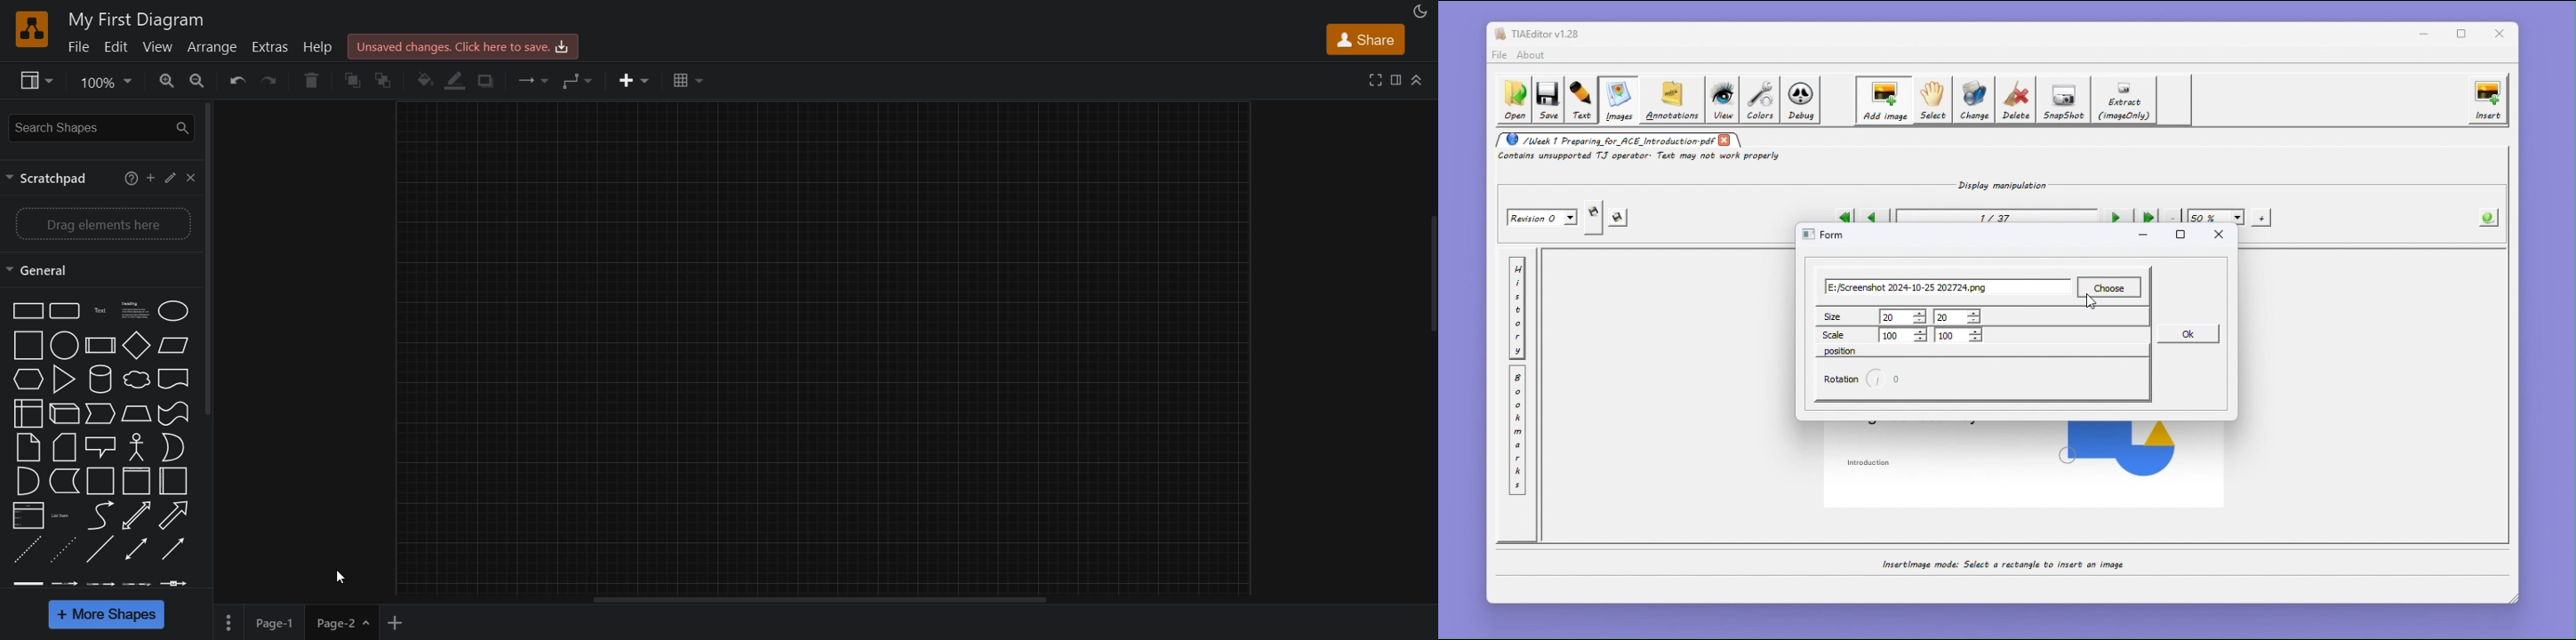 The height and width of the screenshot is (644, 2576). What do you see at coordinates (338, 577) in the screenshot?
I see `cursor` at bounding box center [338, 577].